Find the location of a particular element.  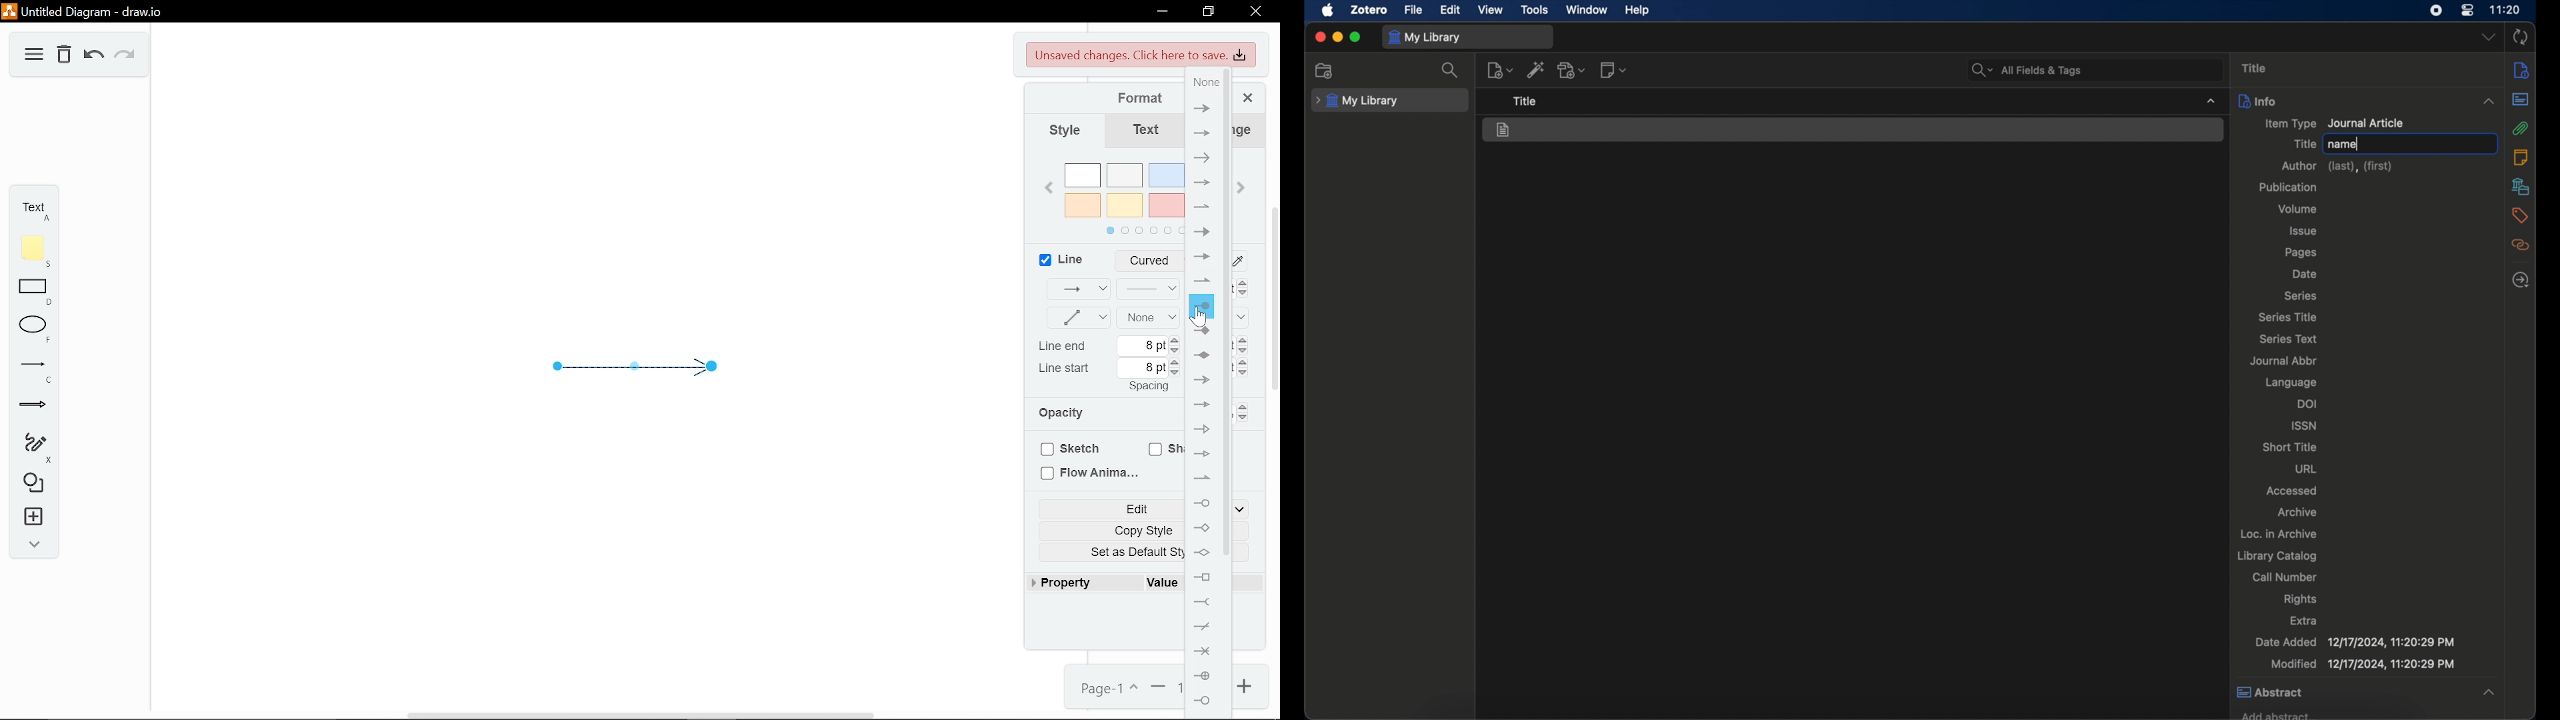

file is located at coordinates (1413, 10).